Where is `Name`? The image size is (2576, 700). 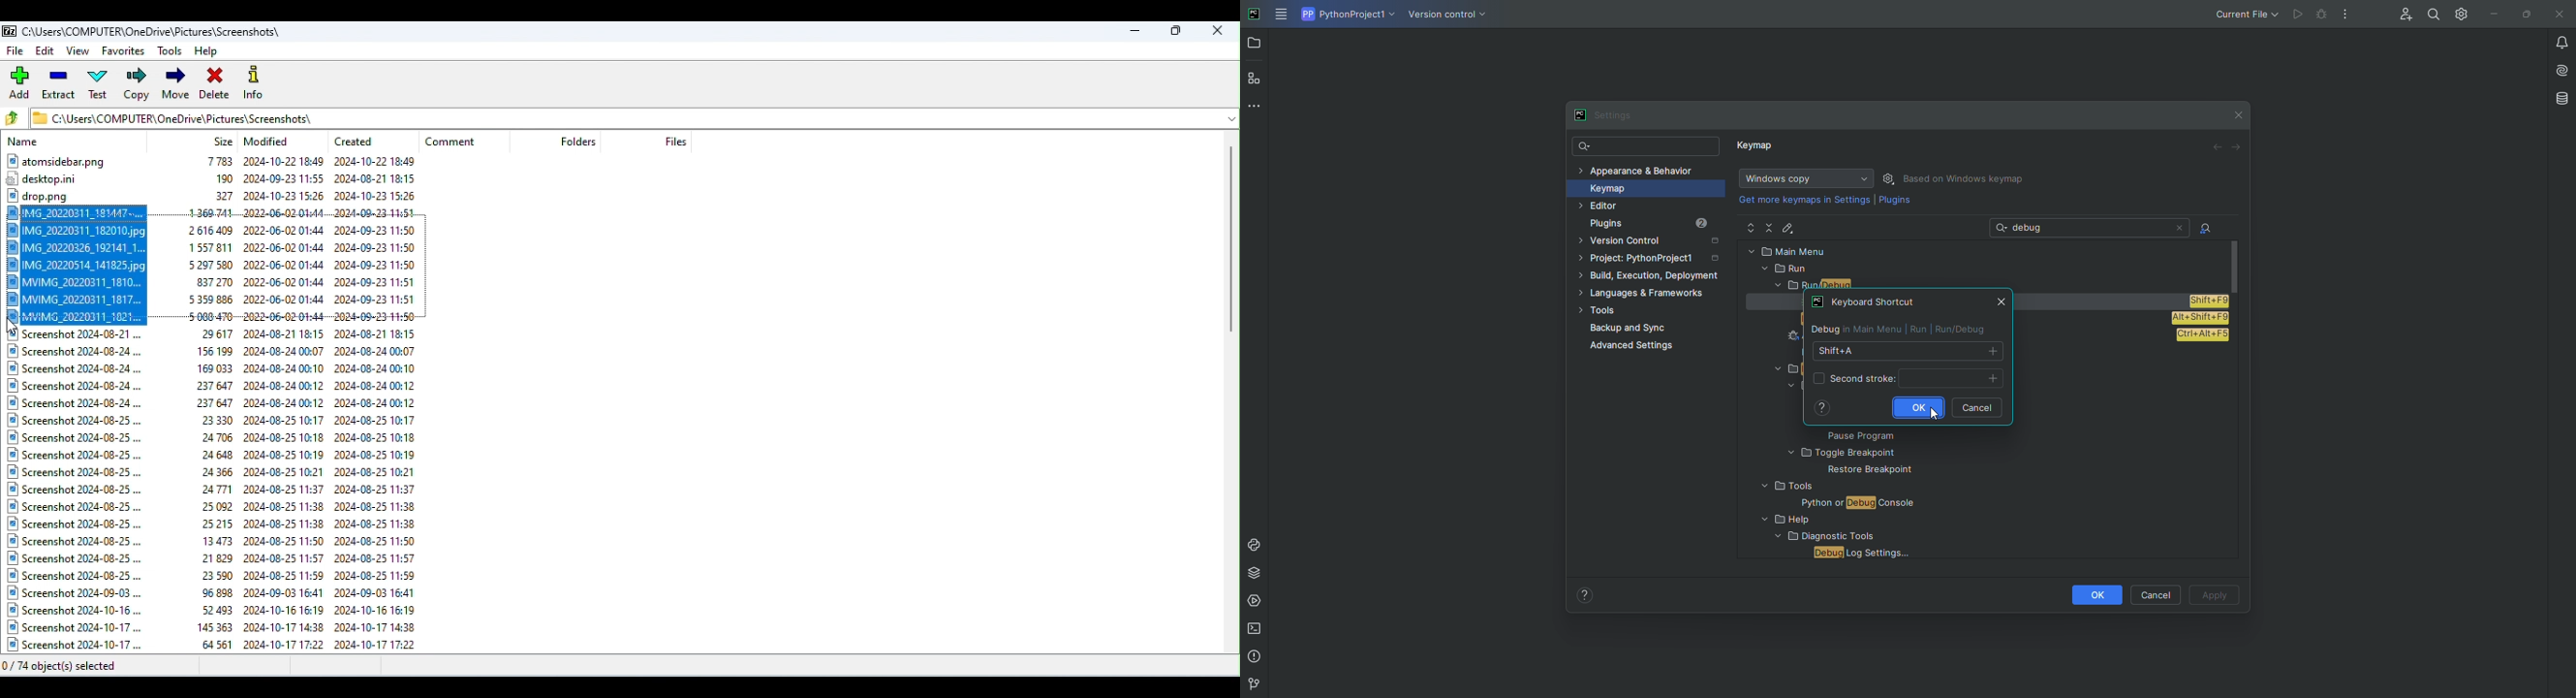
Name is located at coordinates (26, 143).